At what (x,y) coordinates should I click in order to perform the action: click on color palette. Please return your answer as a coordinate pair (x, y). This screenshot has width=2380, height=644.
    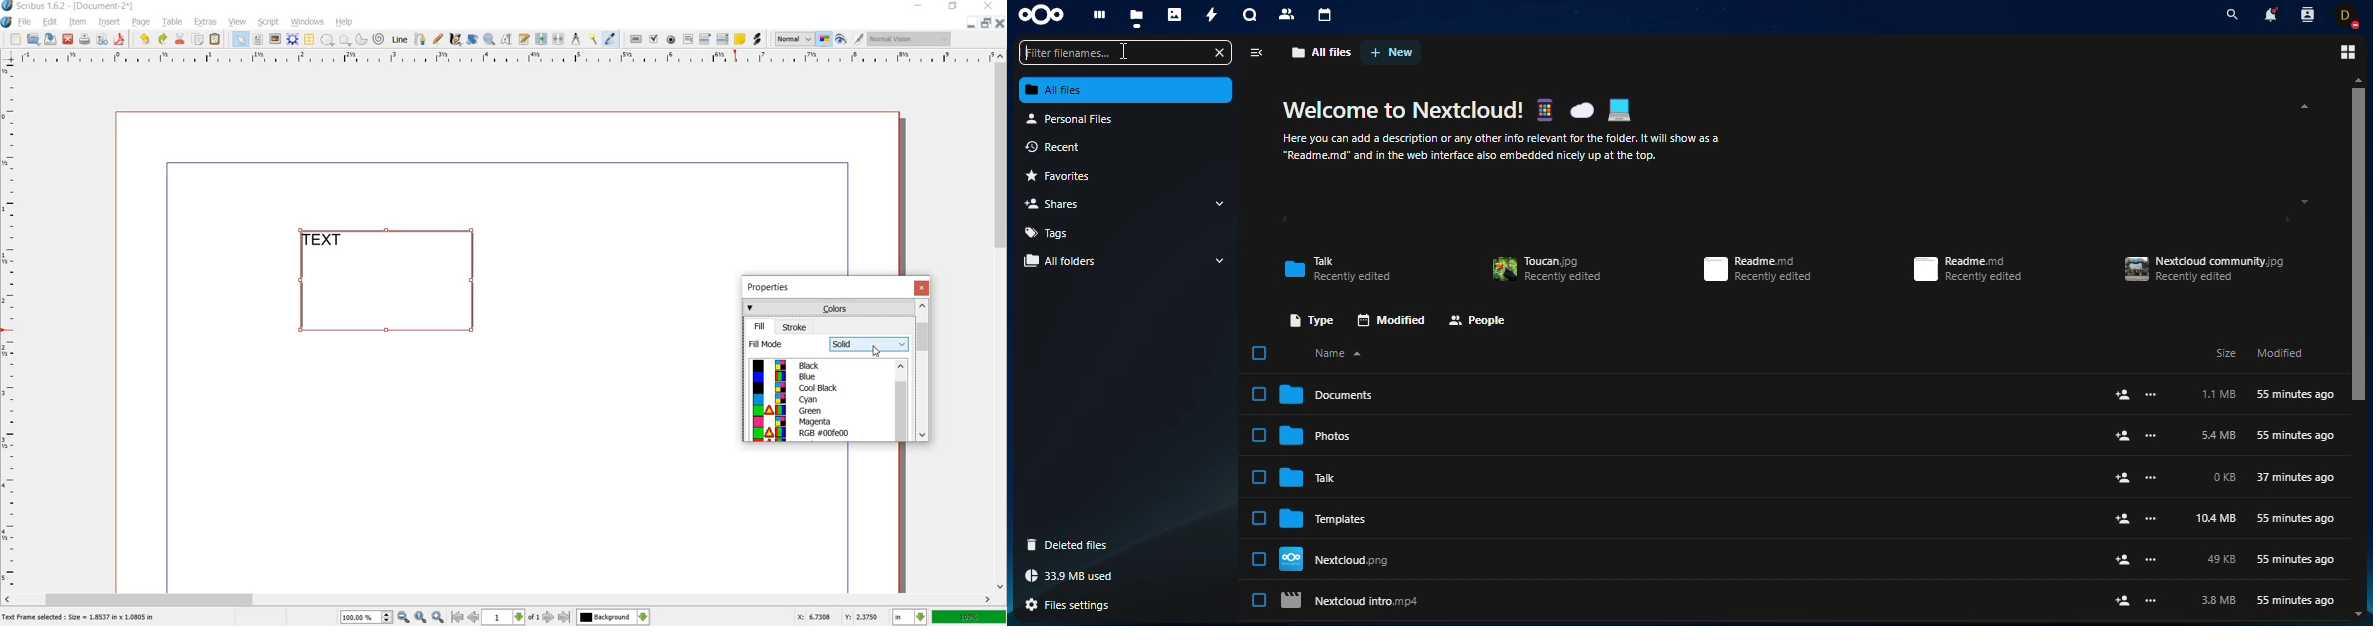
    Looking at the image, I should click on (769, 400).